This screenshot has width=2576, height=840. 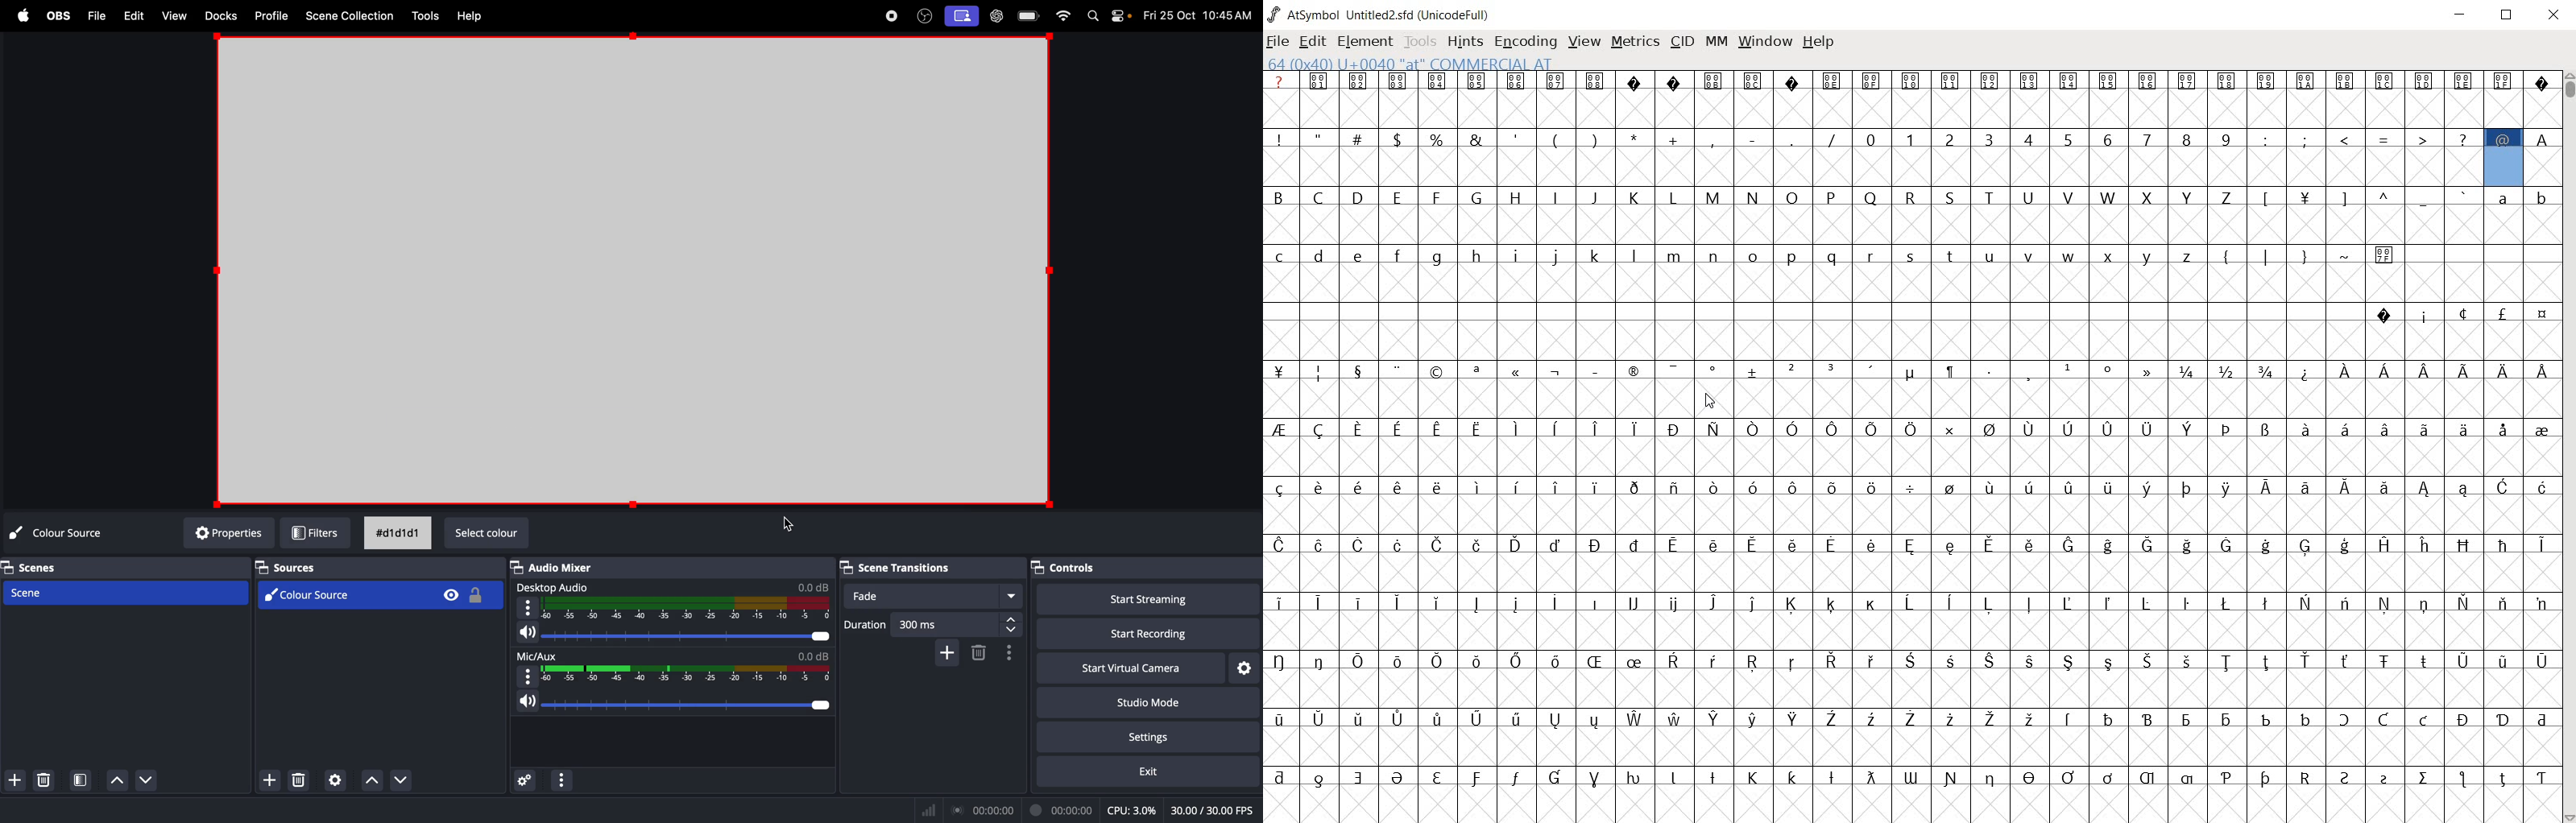 I want to click on obs, so click(x=925, y=15).